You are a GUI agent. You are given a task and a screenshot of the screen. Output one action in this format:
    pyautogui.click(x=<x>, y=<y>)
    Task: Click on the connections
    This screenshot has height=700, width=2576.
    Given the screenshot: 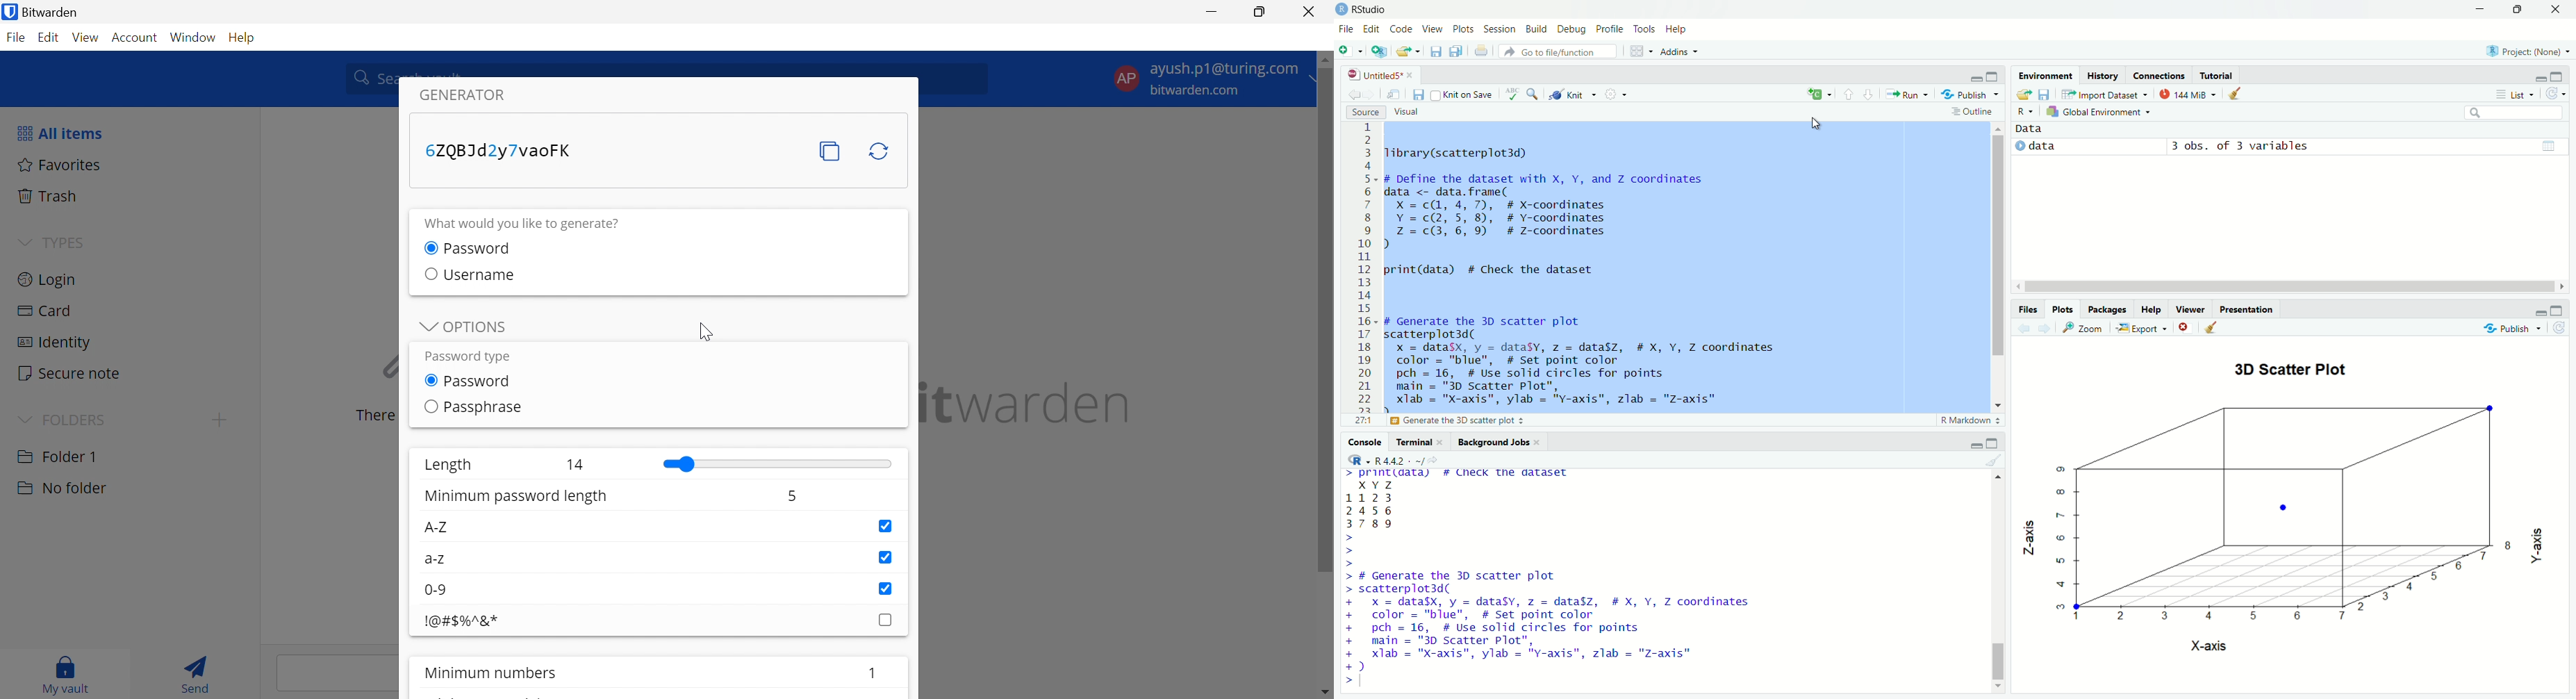 What is the action you would take?
    pyautogui.click(x=2160, y=74)
    